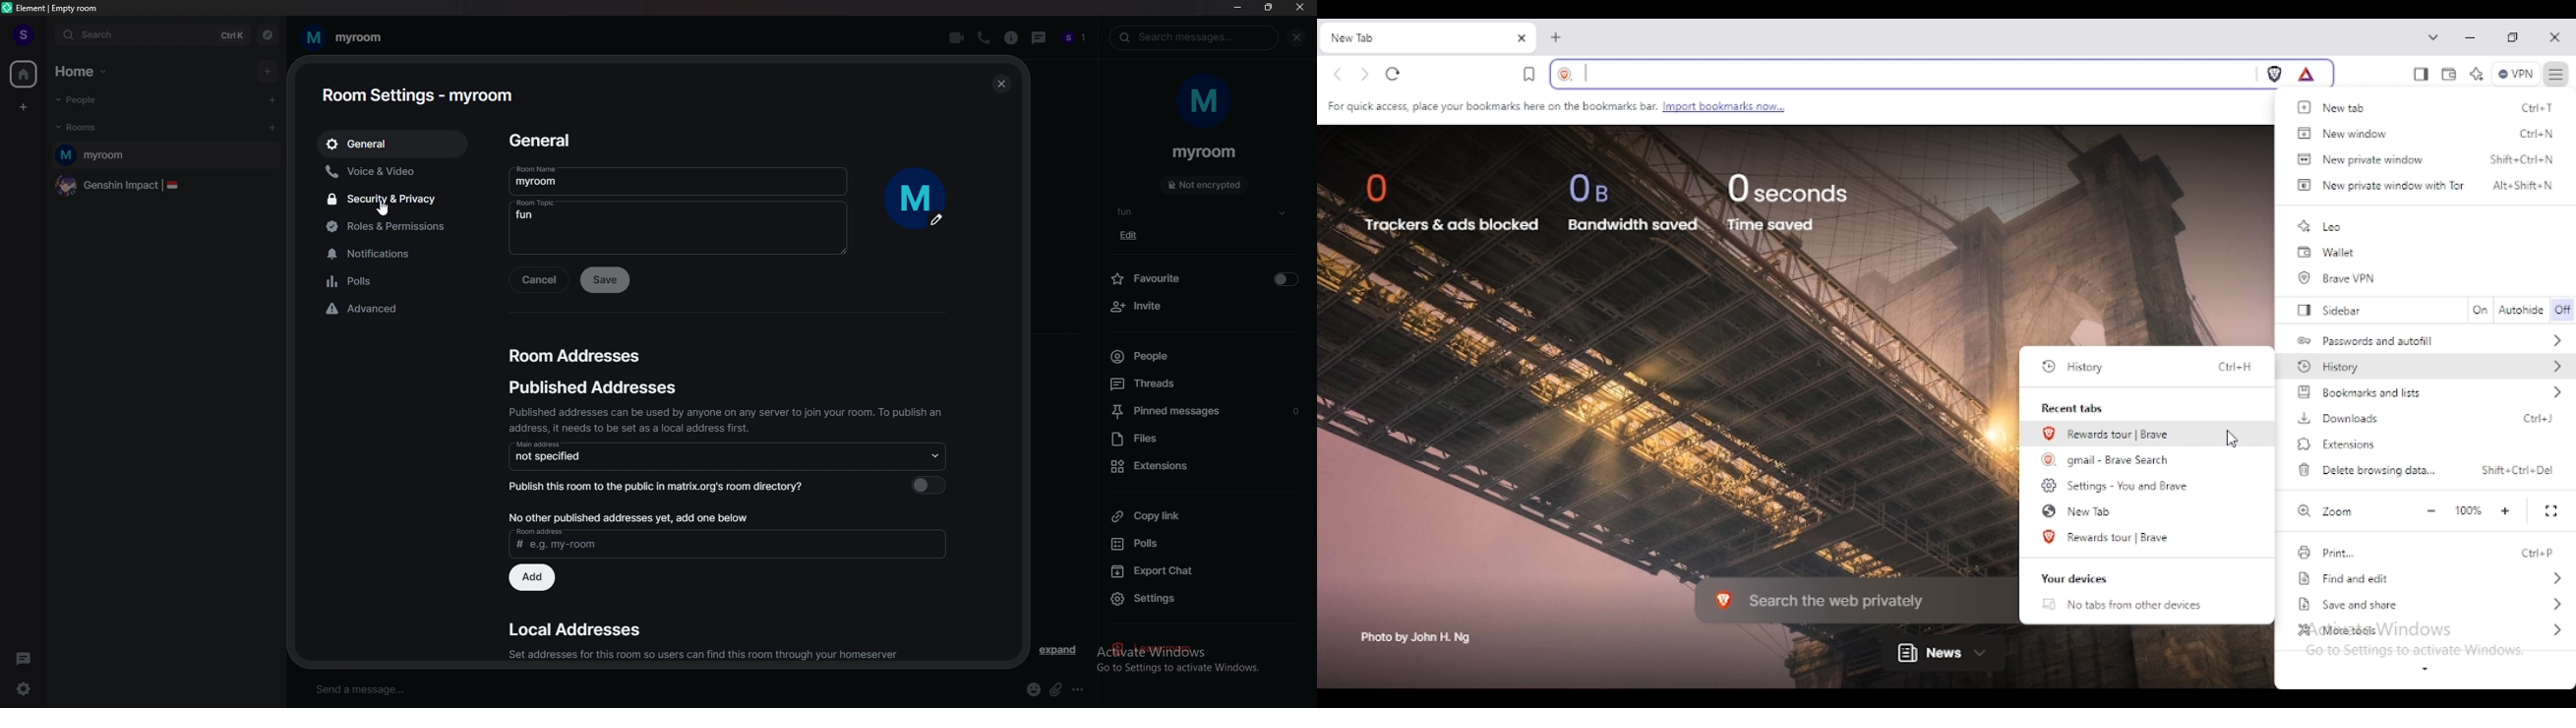 Image resolution: width=2576 pixels, height=728 pixels. What do you see at coordinates (1207, 279) in the screenshot?
I see `favourite` at bounding box center [1207, 279].